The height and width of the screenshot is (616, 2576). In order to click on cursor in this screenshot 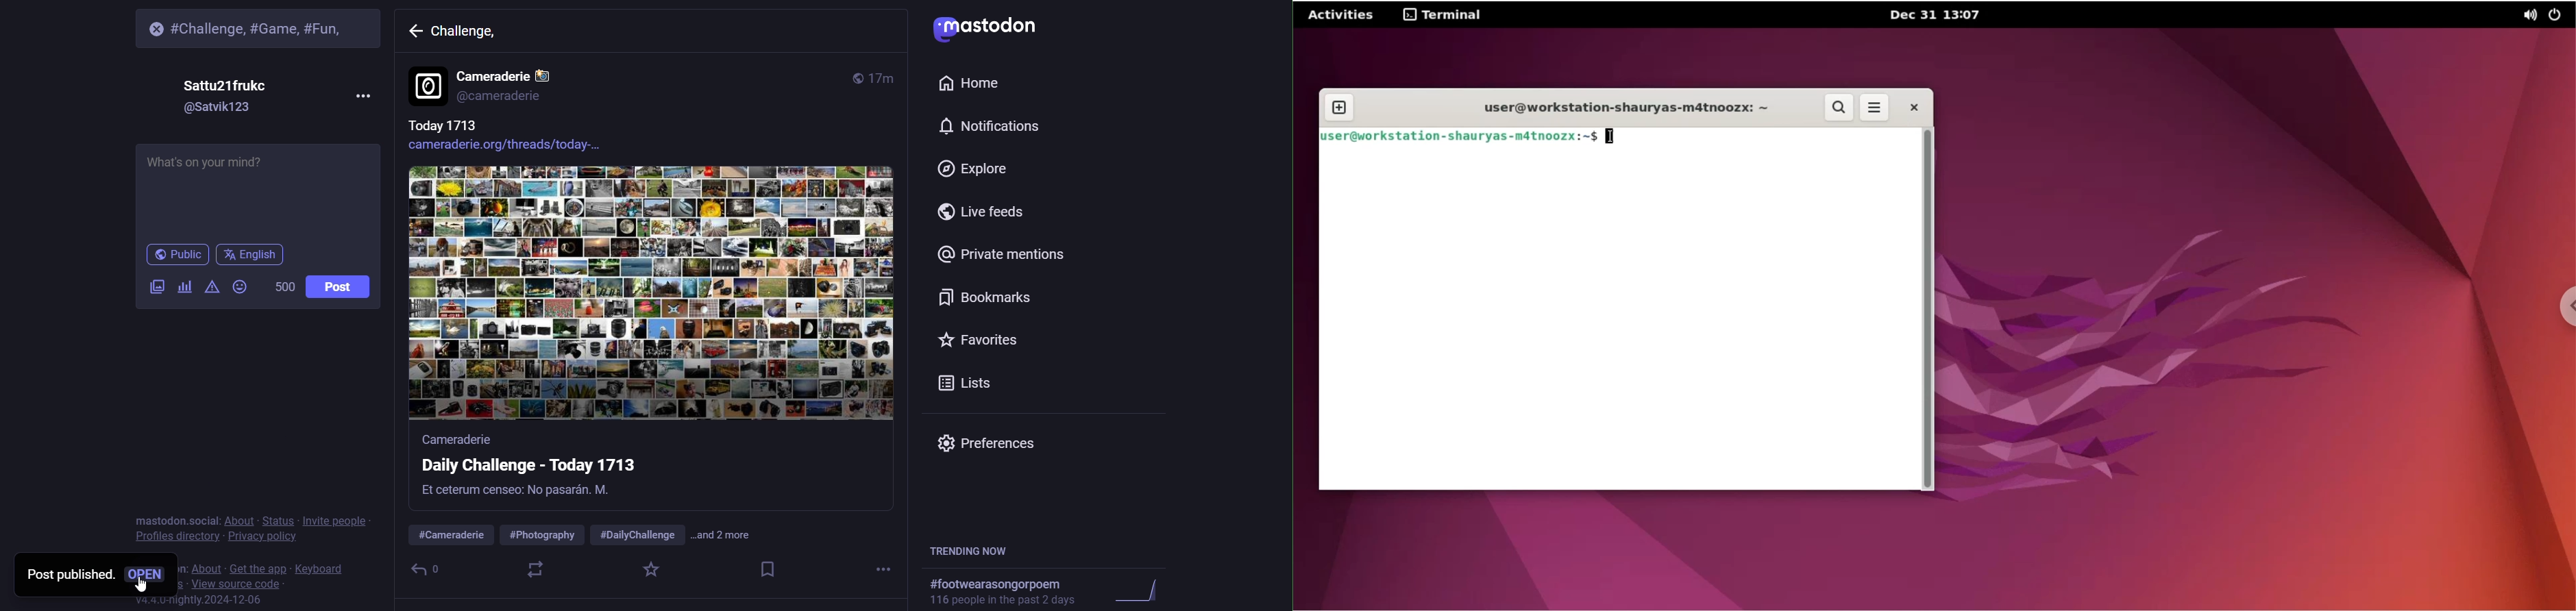, I will do `click(148, 588)`.